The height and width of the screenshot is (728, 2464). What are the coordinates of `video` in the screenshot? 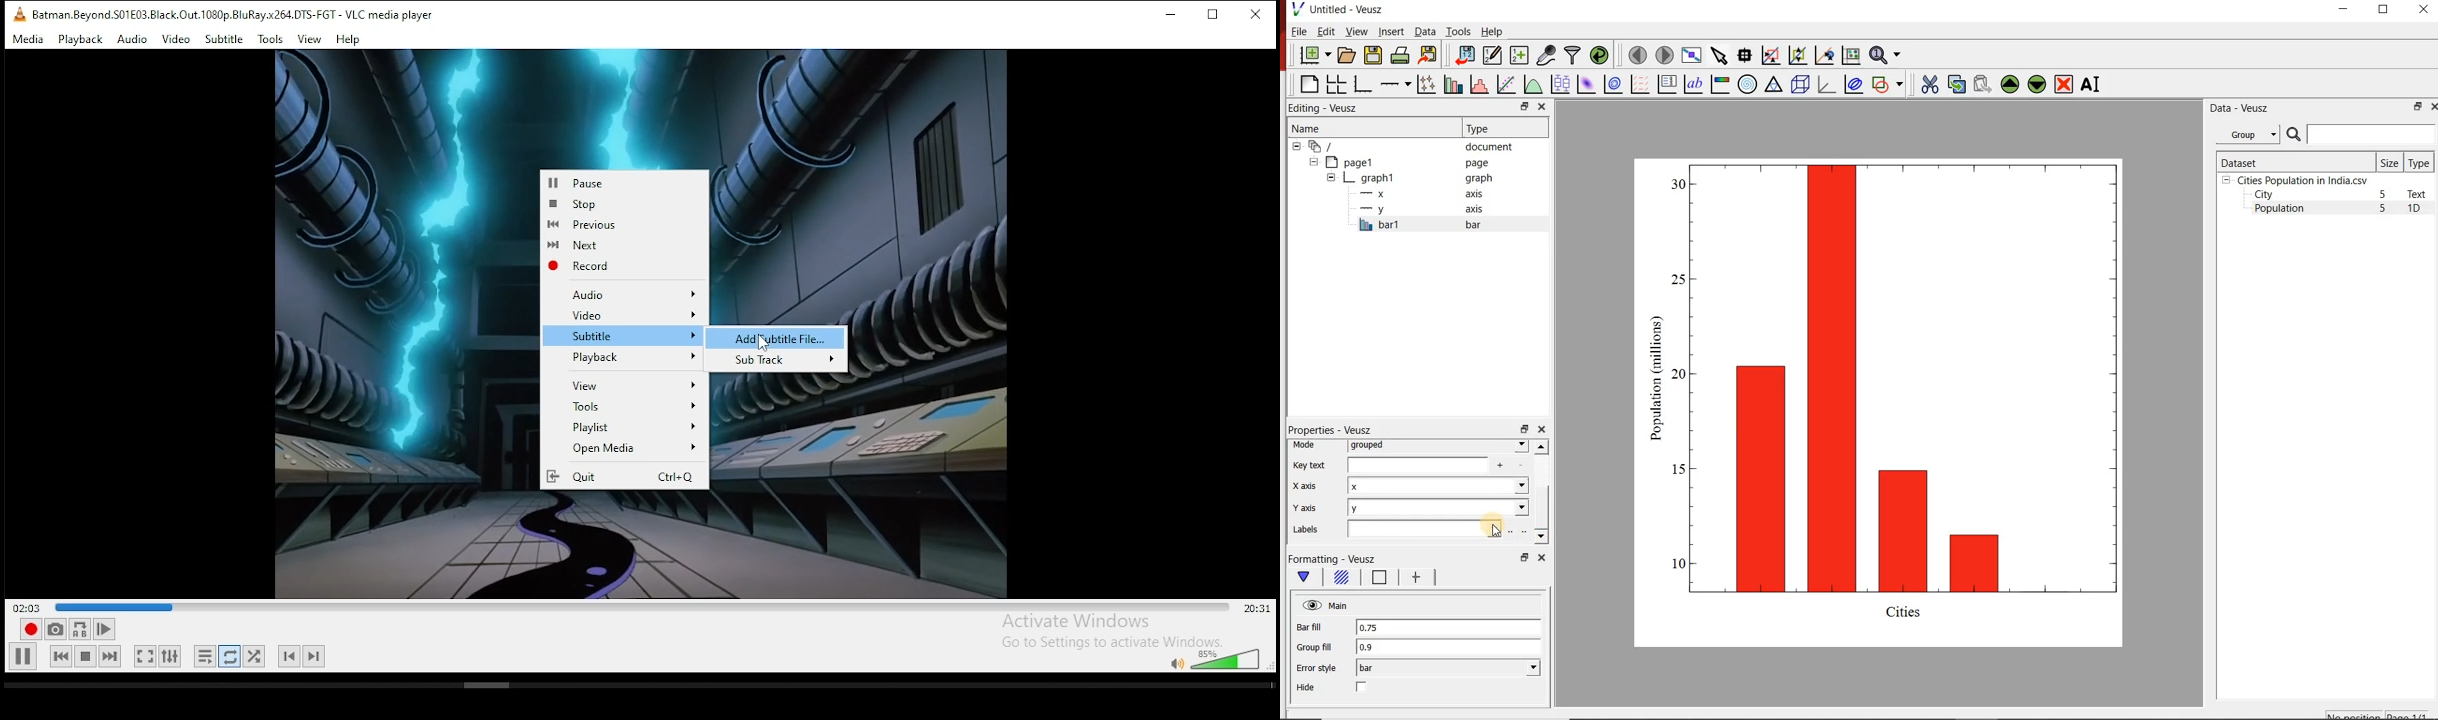 It's located at (176, 39).